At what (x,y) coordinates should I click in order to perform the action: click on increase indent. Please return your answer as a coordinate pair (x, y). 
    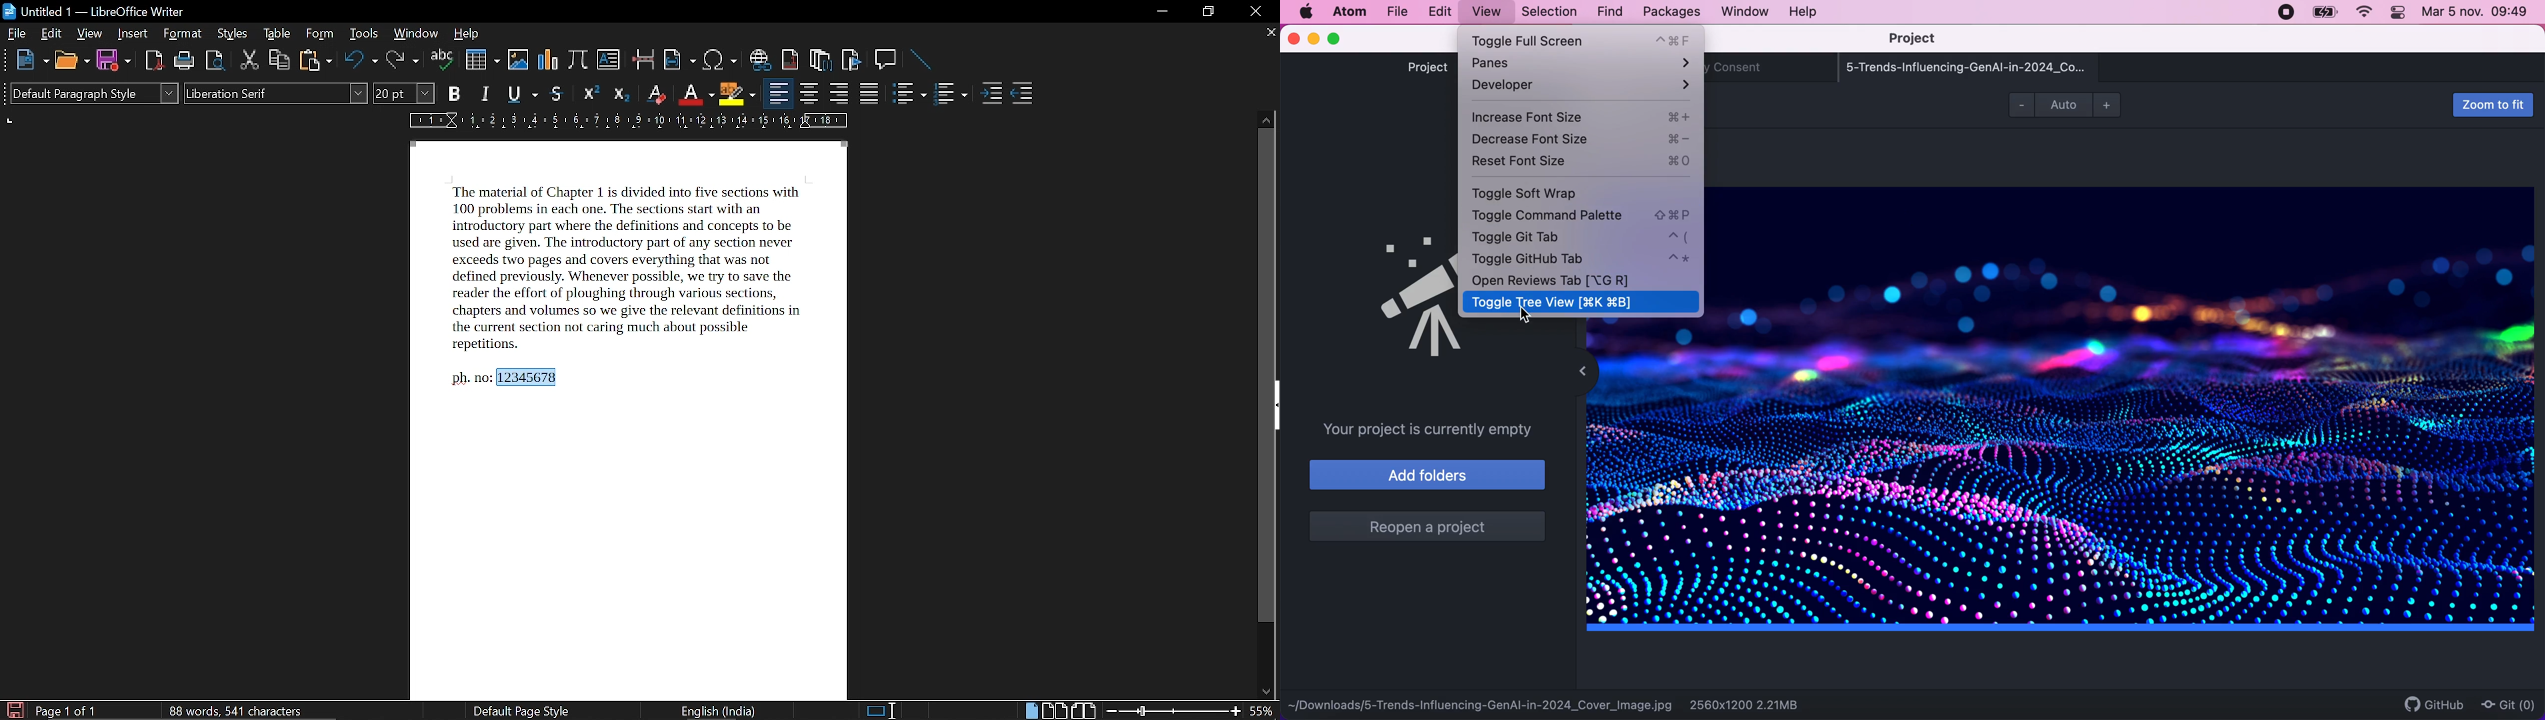
    Looking at the image, I should click on (992, 94).